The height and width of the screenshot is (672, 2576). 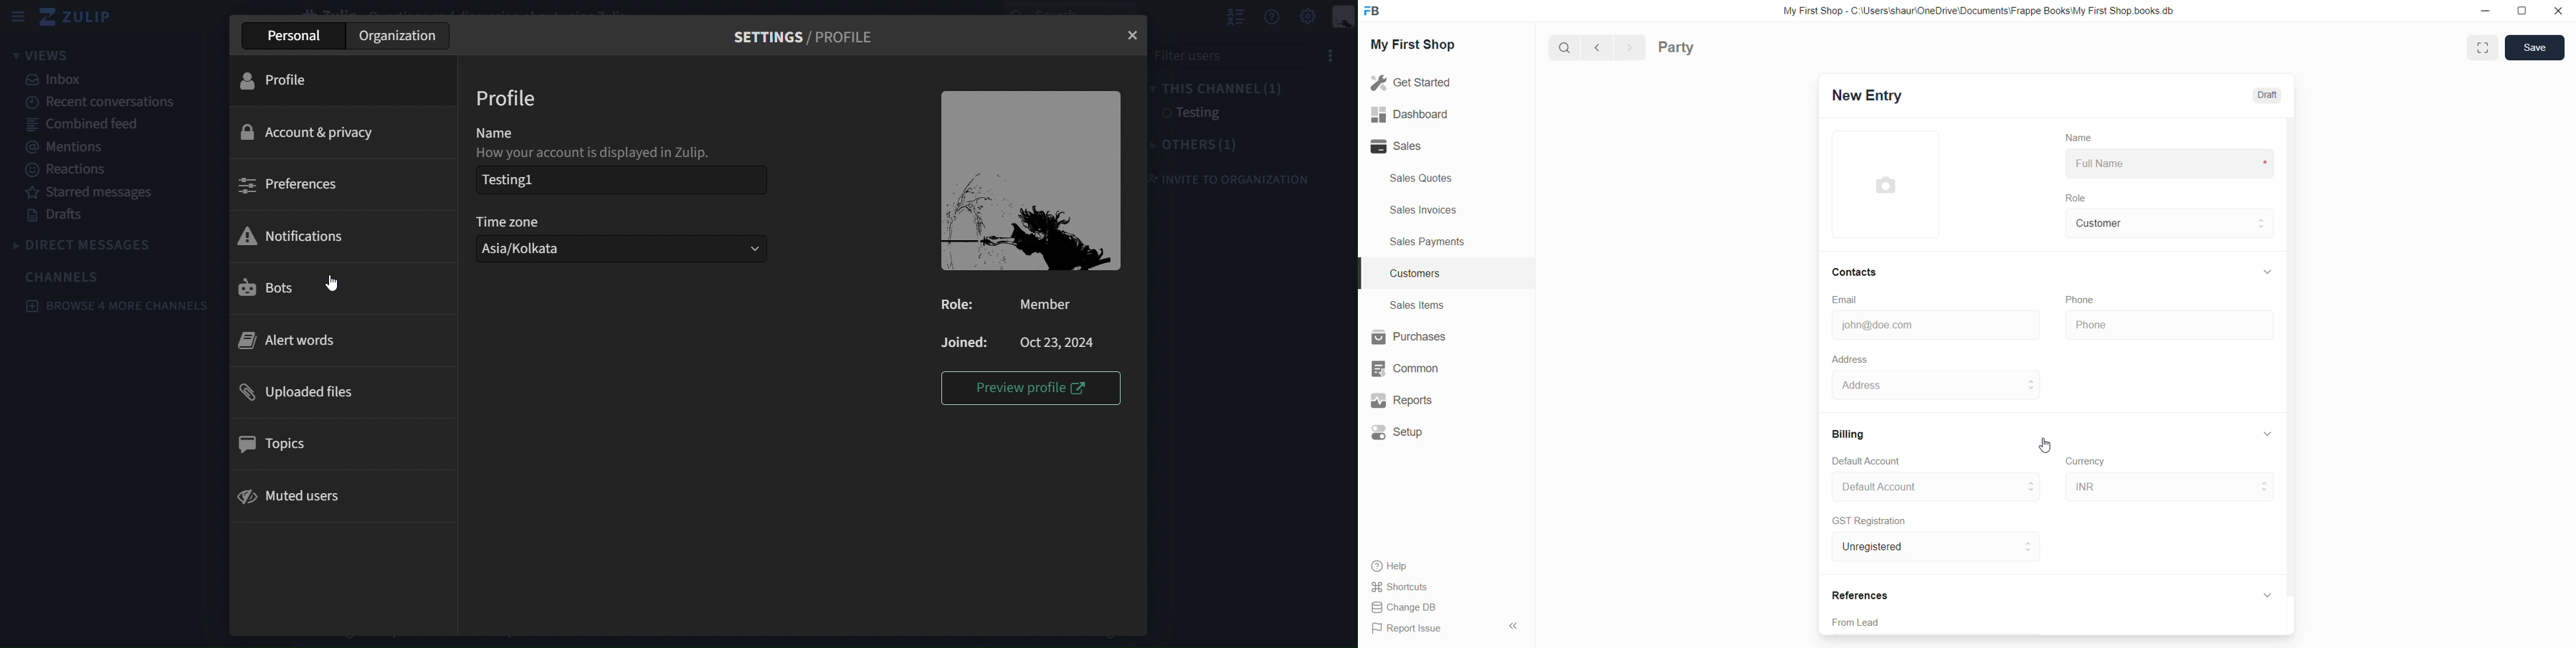 What do you see at coordinates (295, 187) in the screenshot?
I see `preferences` at bounding box center [295, 187].